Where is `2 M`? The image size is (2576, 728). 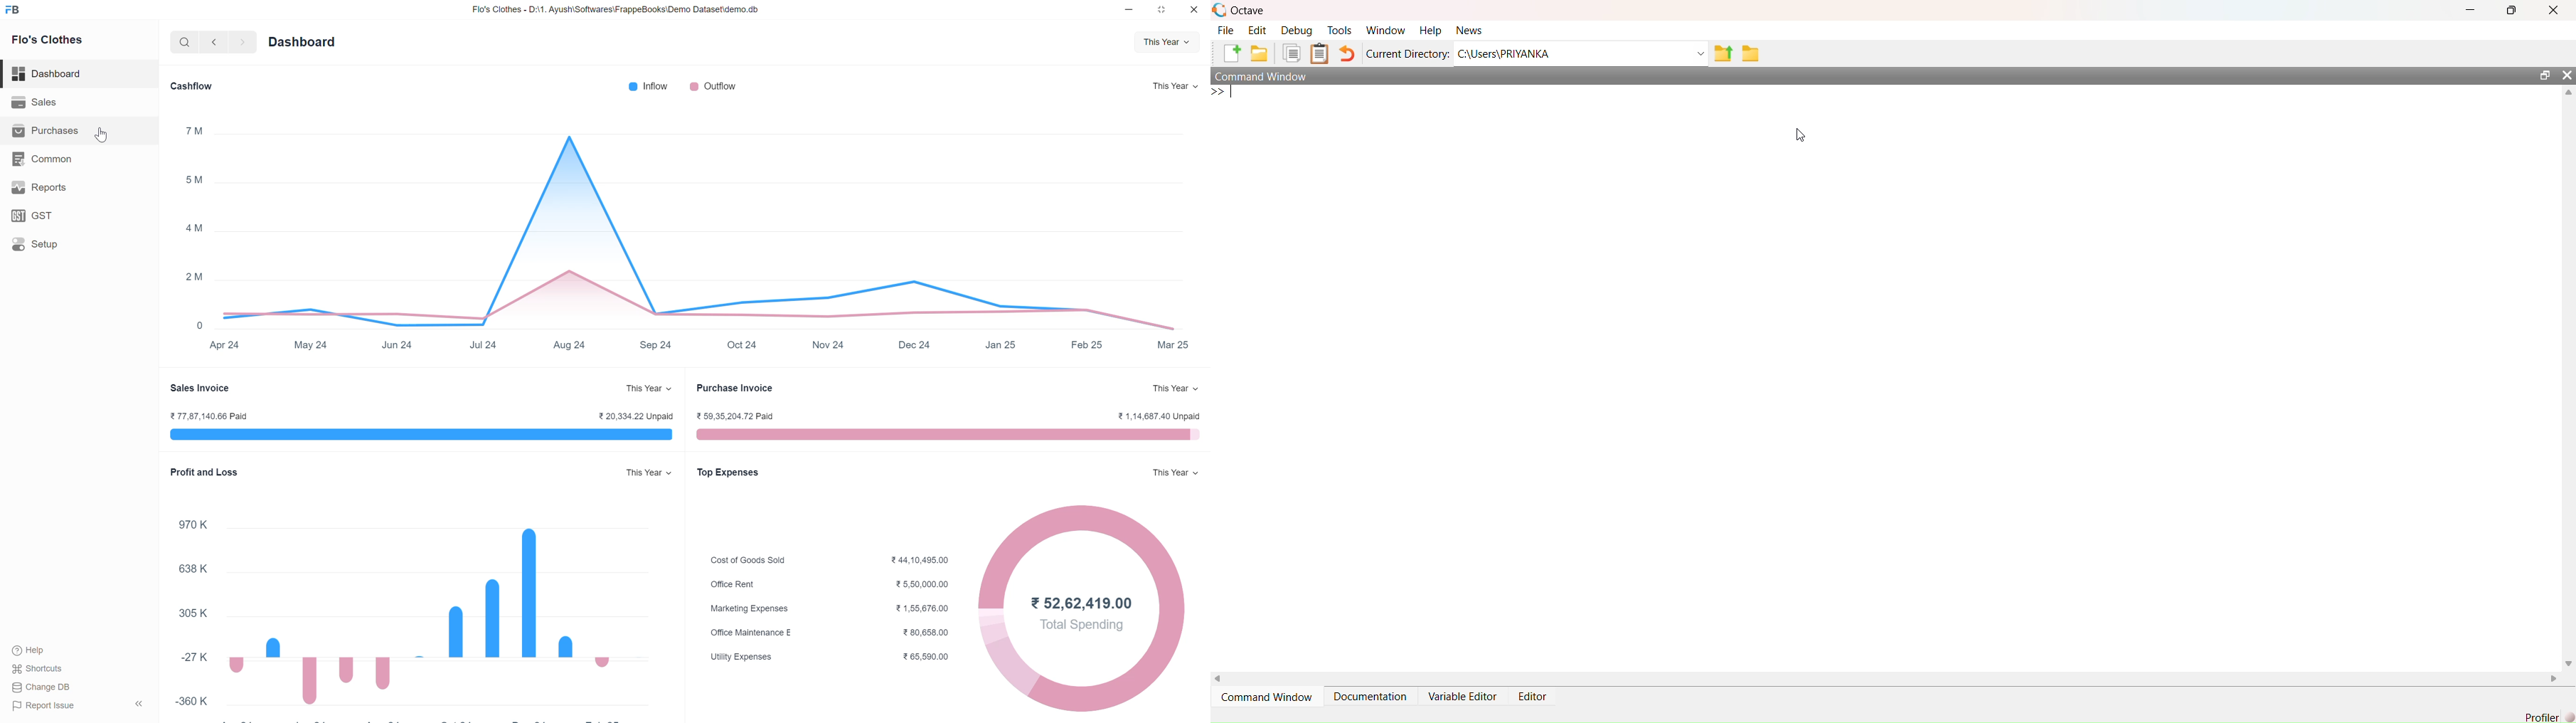 2 M is located at coordinates (193, 276).